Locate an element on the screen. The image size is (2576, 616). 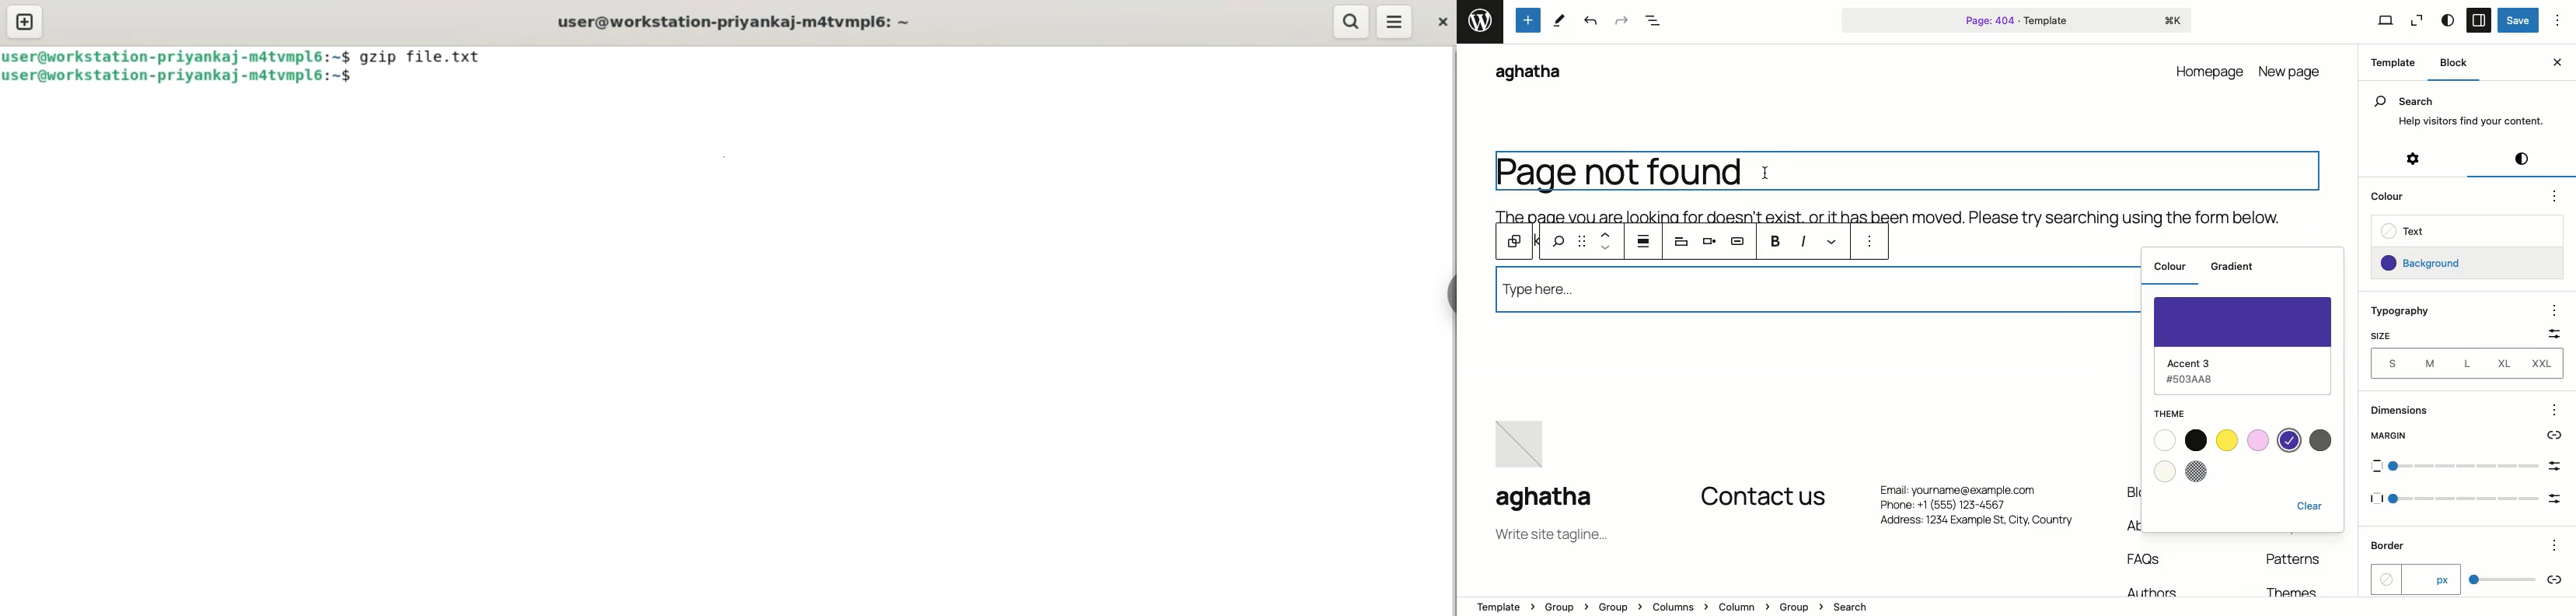
Size is located at coordinates (2383, 335).